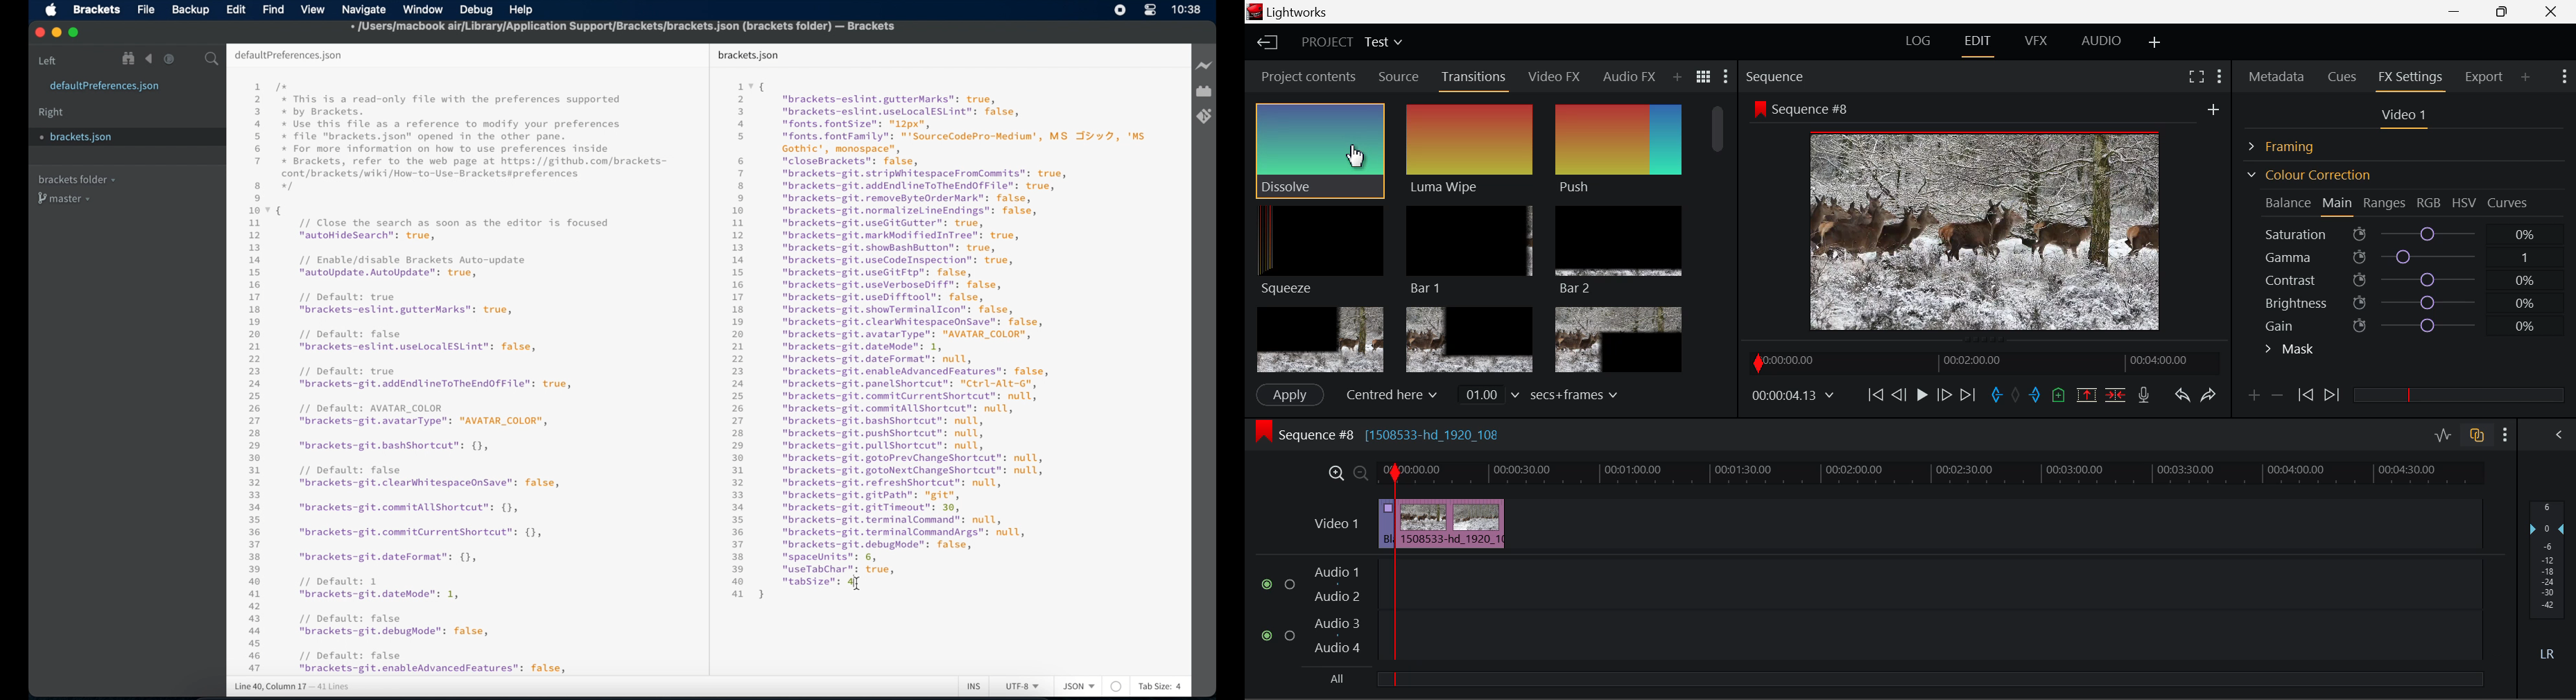 This screenshot has width=2576, height=700. Describe the element at coordinates (2290, 202) in the screenshot. I see `Balance Section` at that location.